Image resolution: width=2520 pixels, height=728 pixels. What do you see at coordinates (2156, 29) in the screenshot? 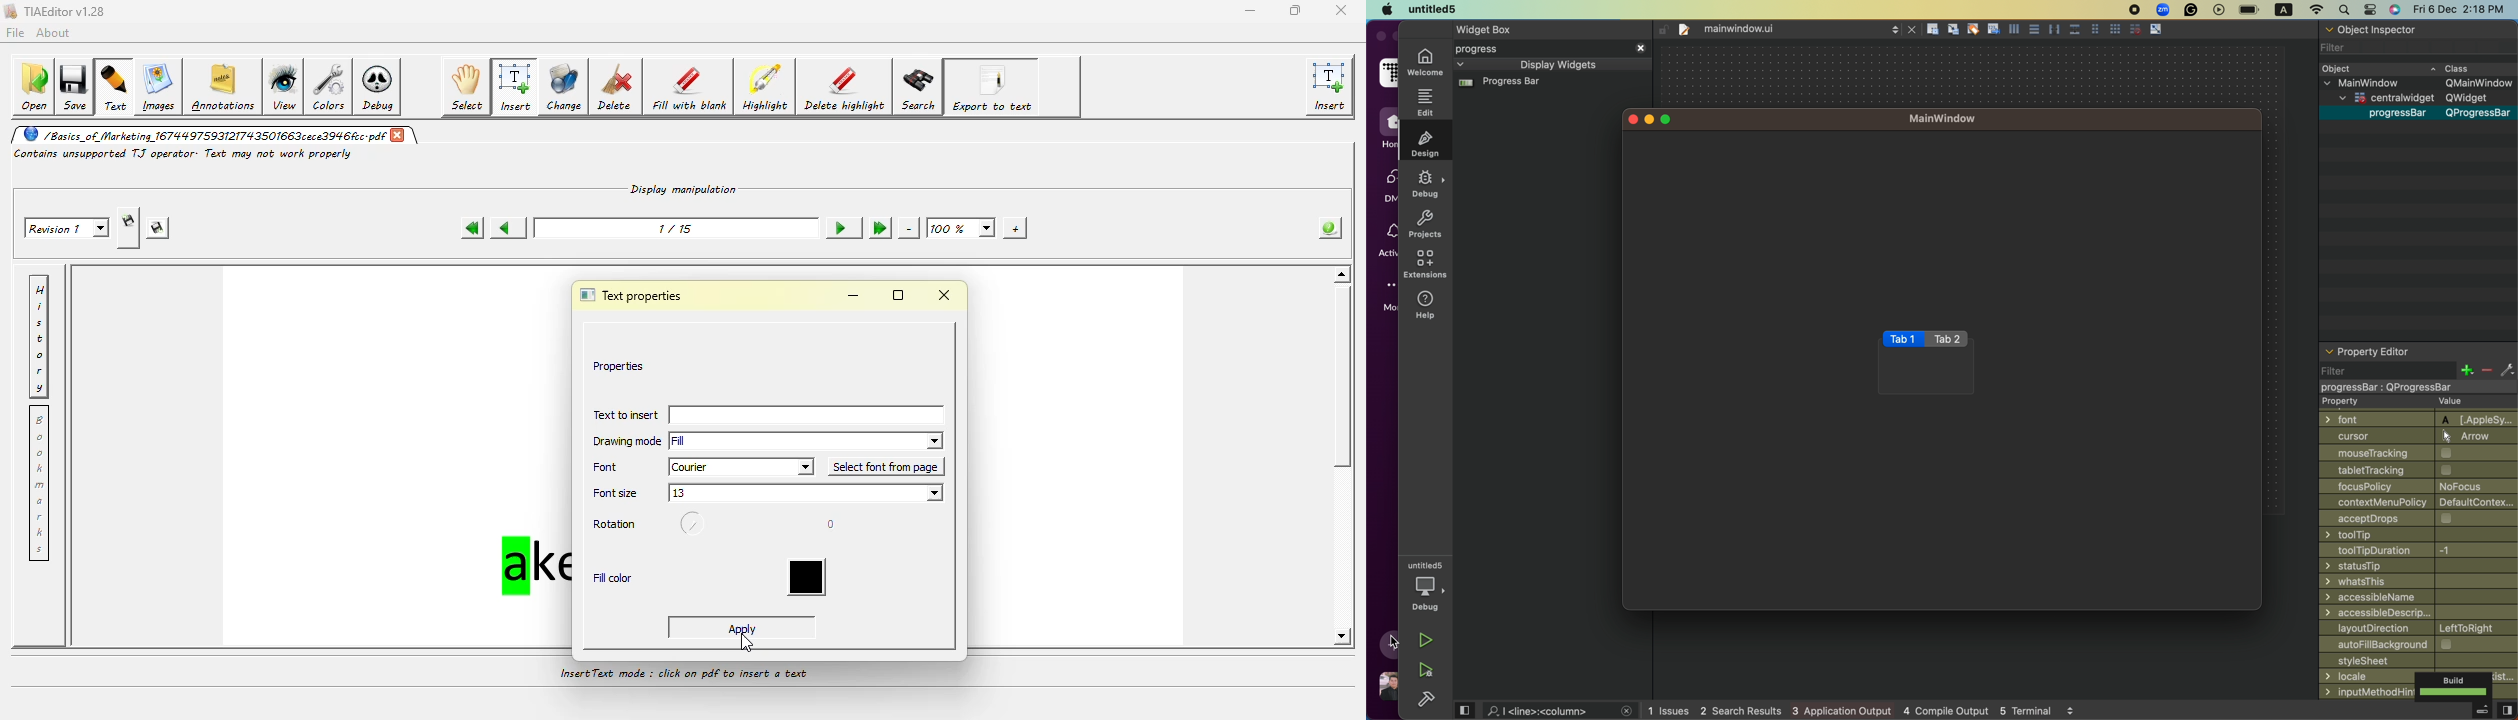
I see `scale object` at bounding box center [2156, 29].